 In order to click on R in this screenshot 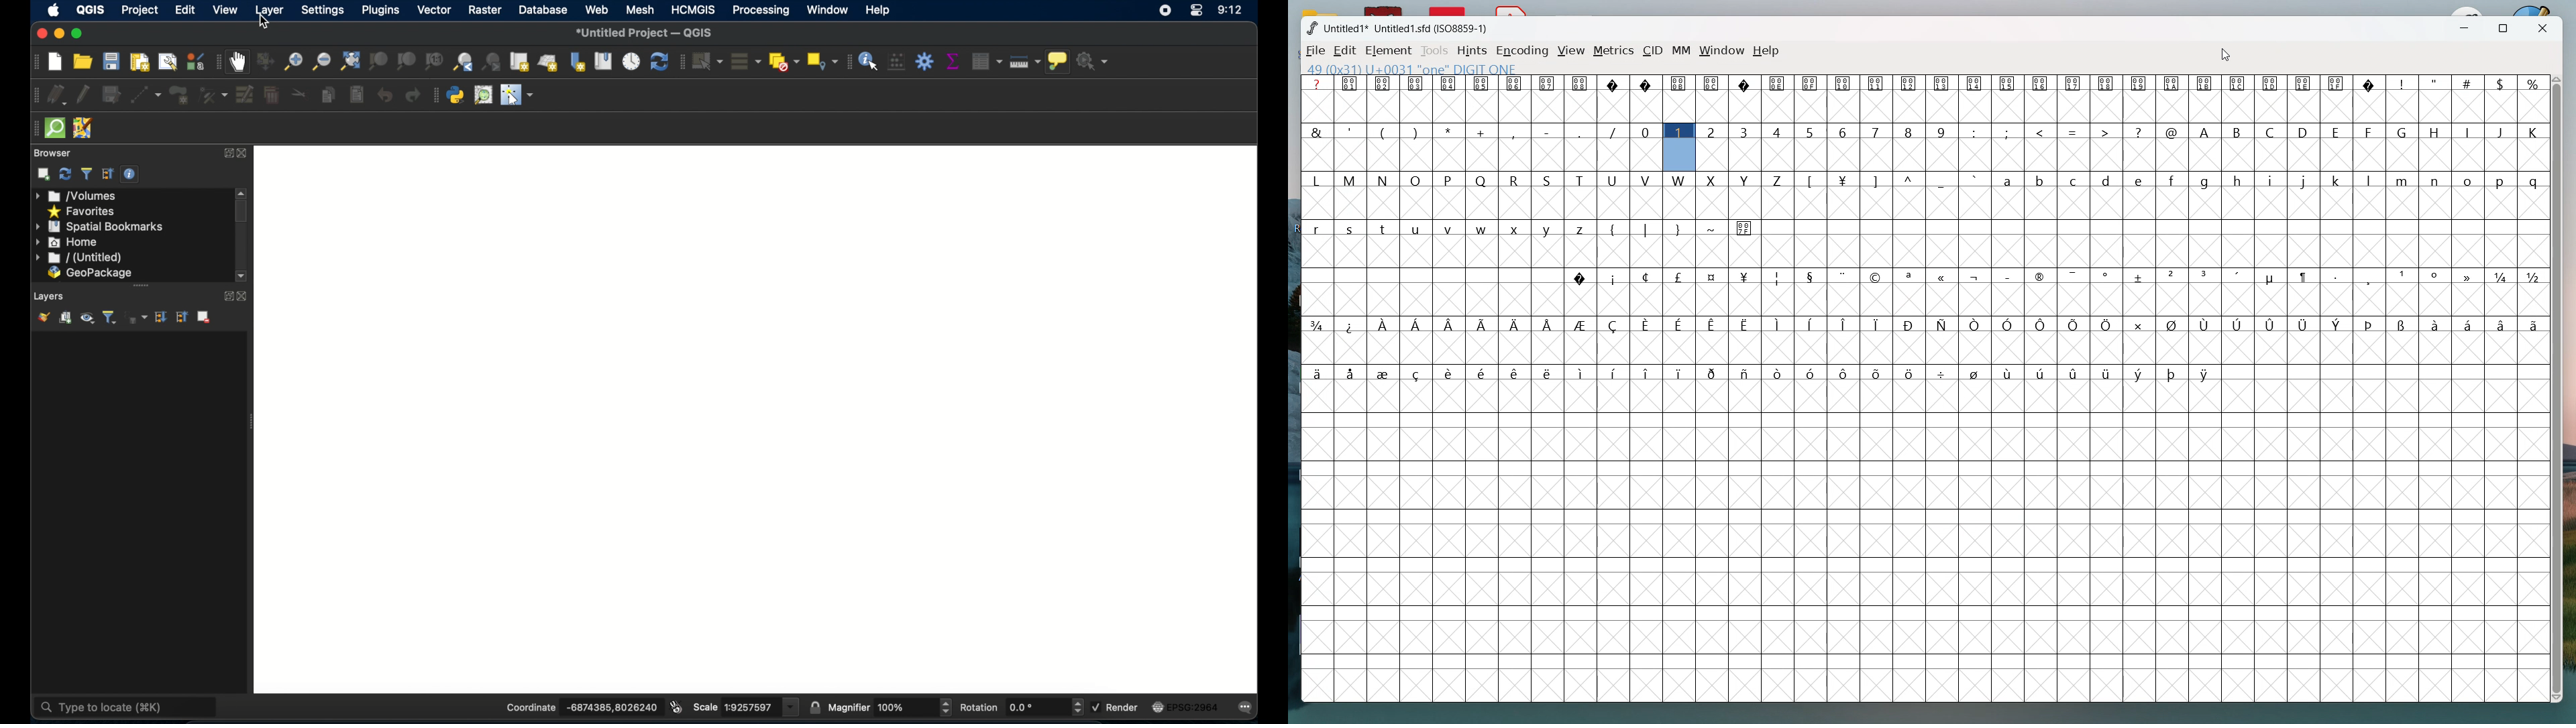, I will do `click(1516, 178)`.